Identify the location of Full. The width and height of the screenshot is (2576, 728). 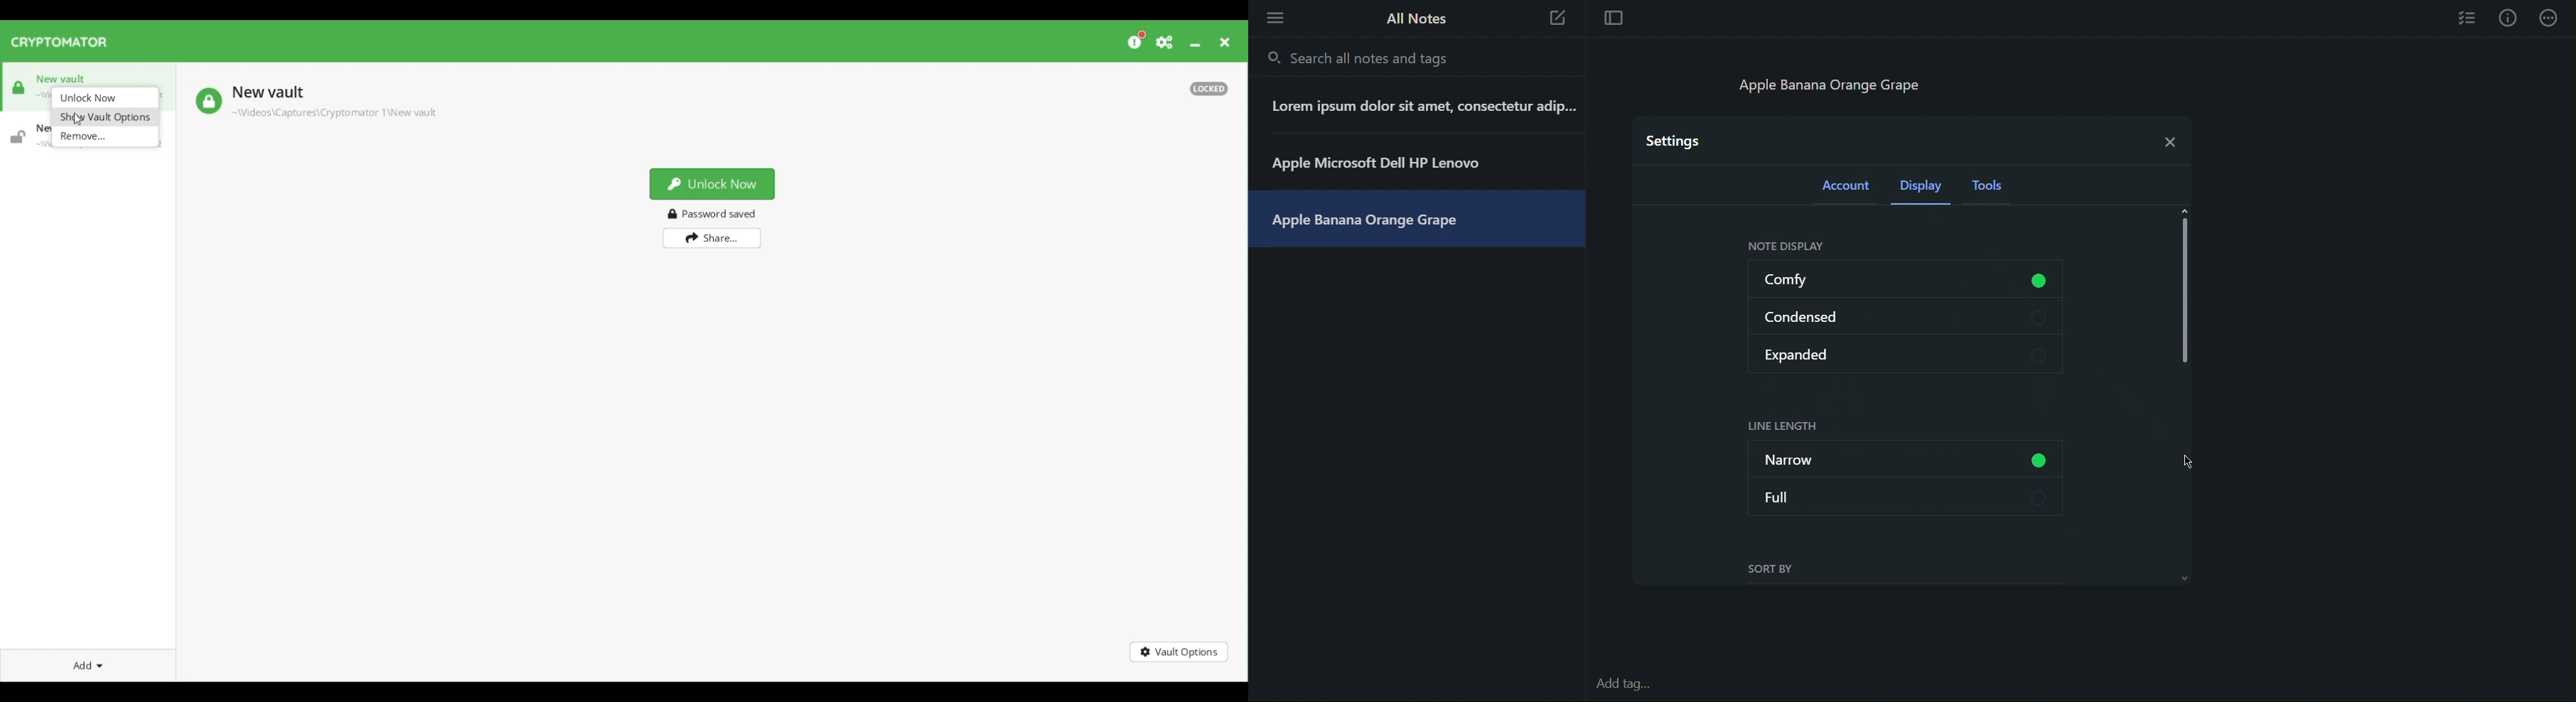
(1906, 497).